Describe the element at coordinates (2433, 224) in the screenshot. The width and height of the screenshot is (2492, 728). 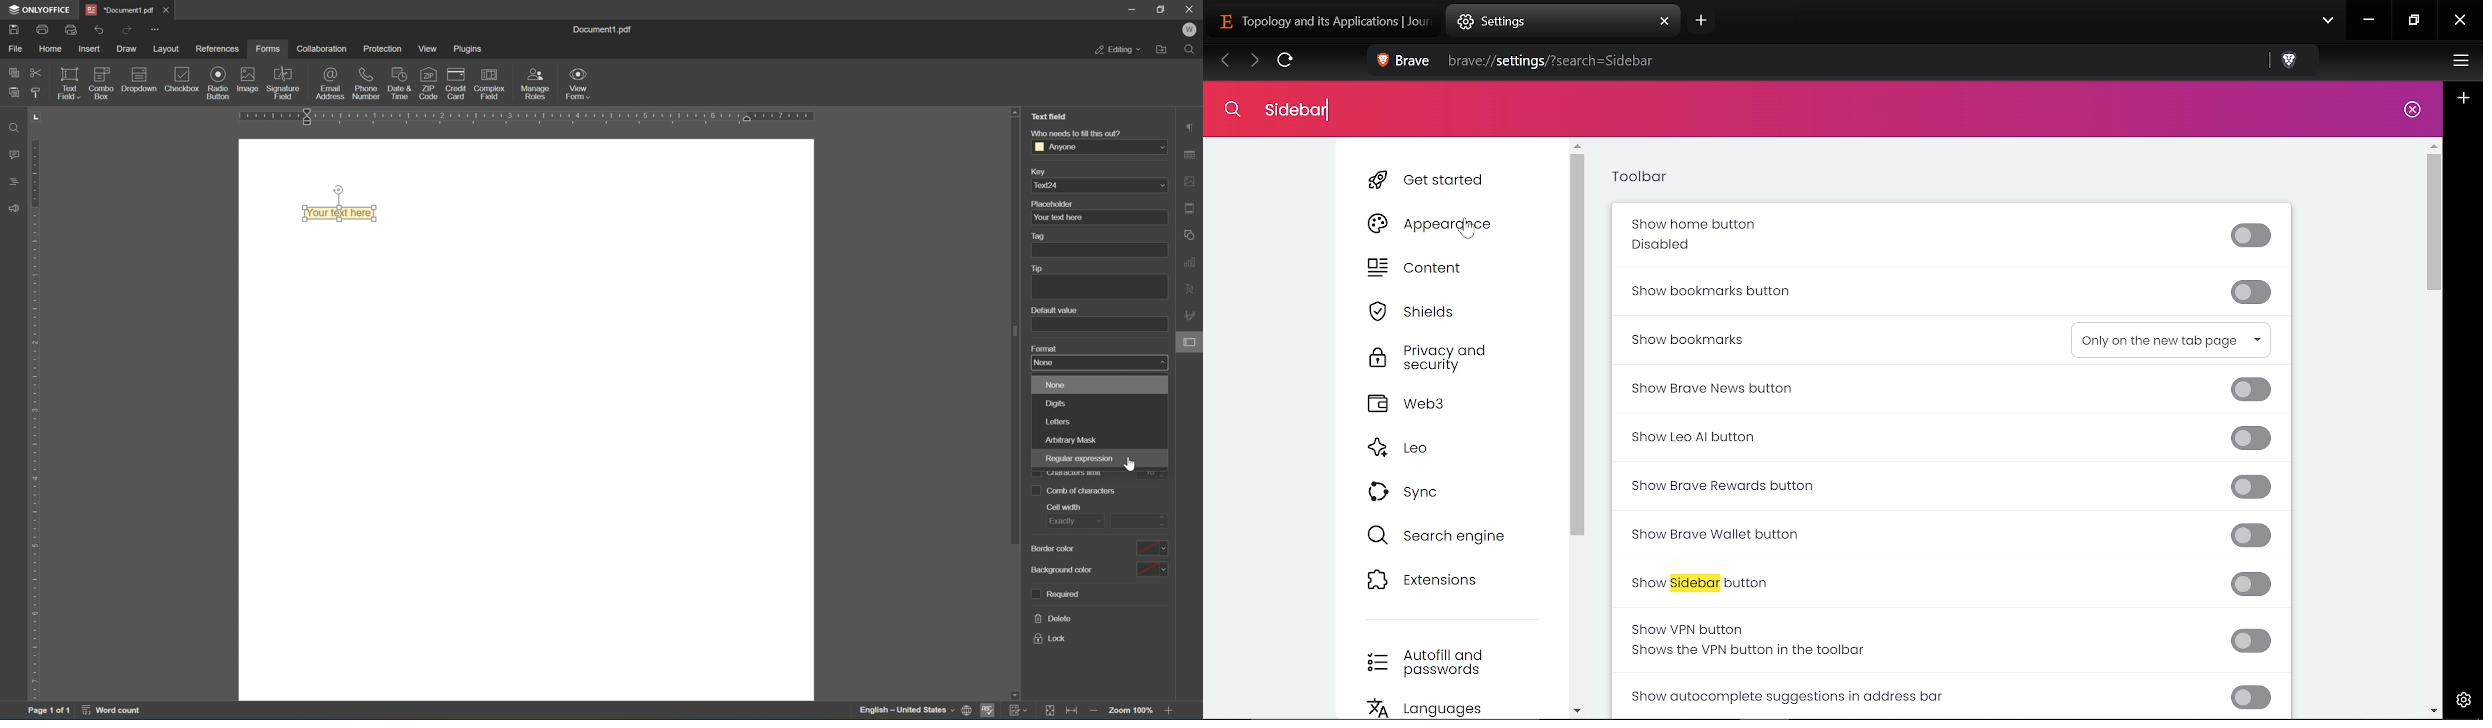
I see `Vertical scrollbar in toolbar` at that location.